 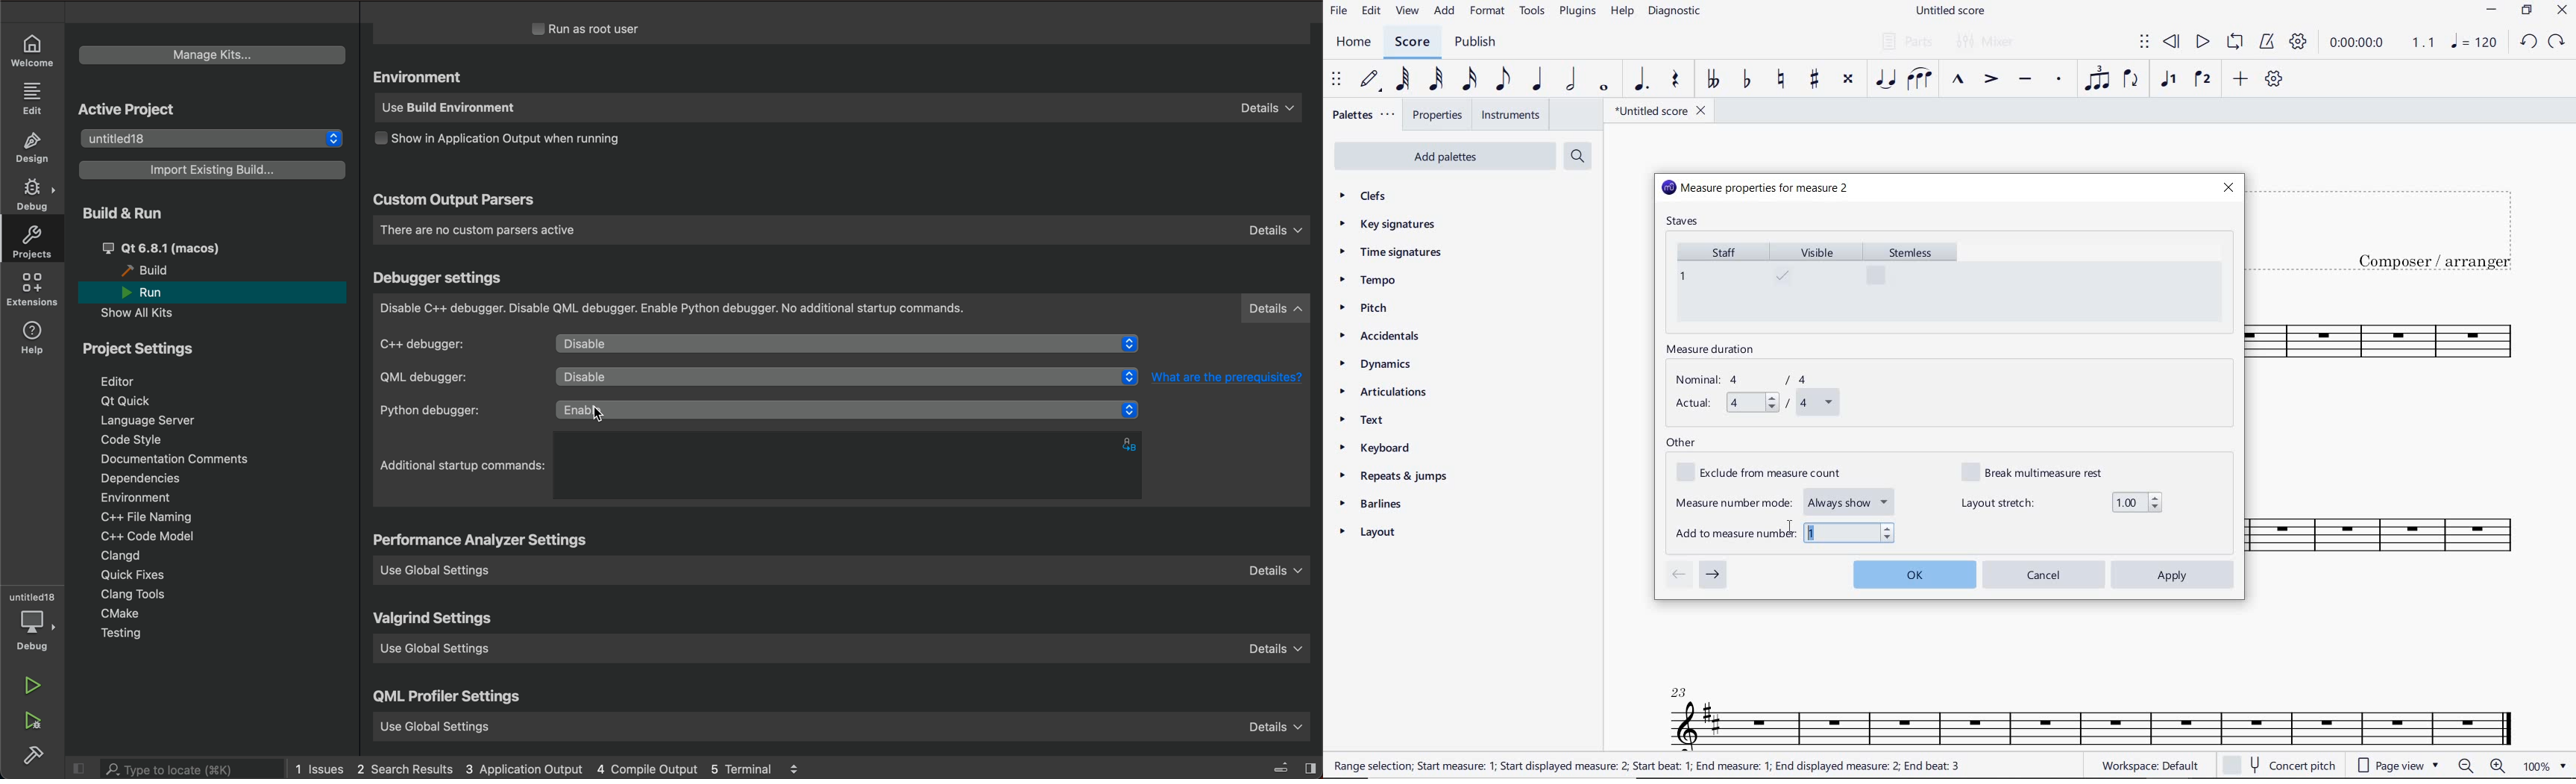 I want to click on VOICE 2, so click(x=2203, y=80).